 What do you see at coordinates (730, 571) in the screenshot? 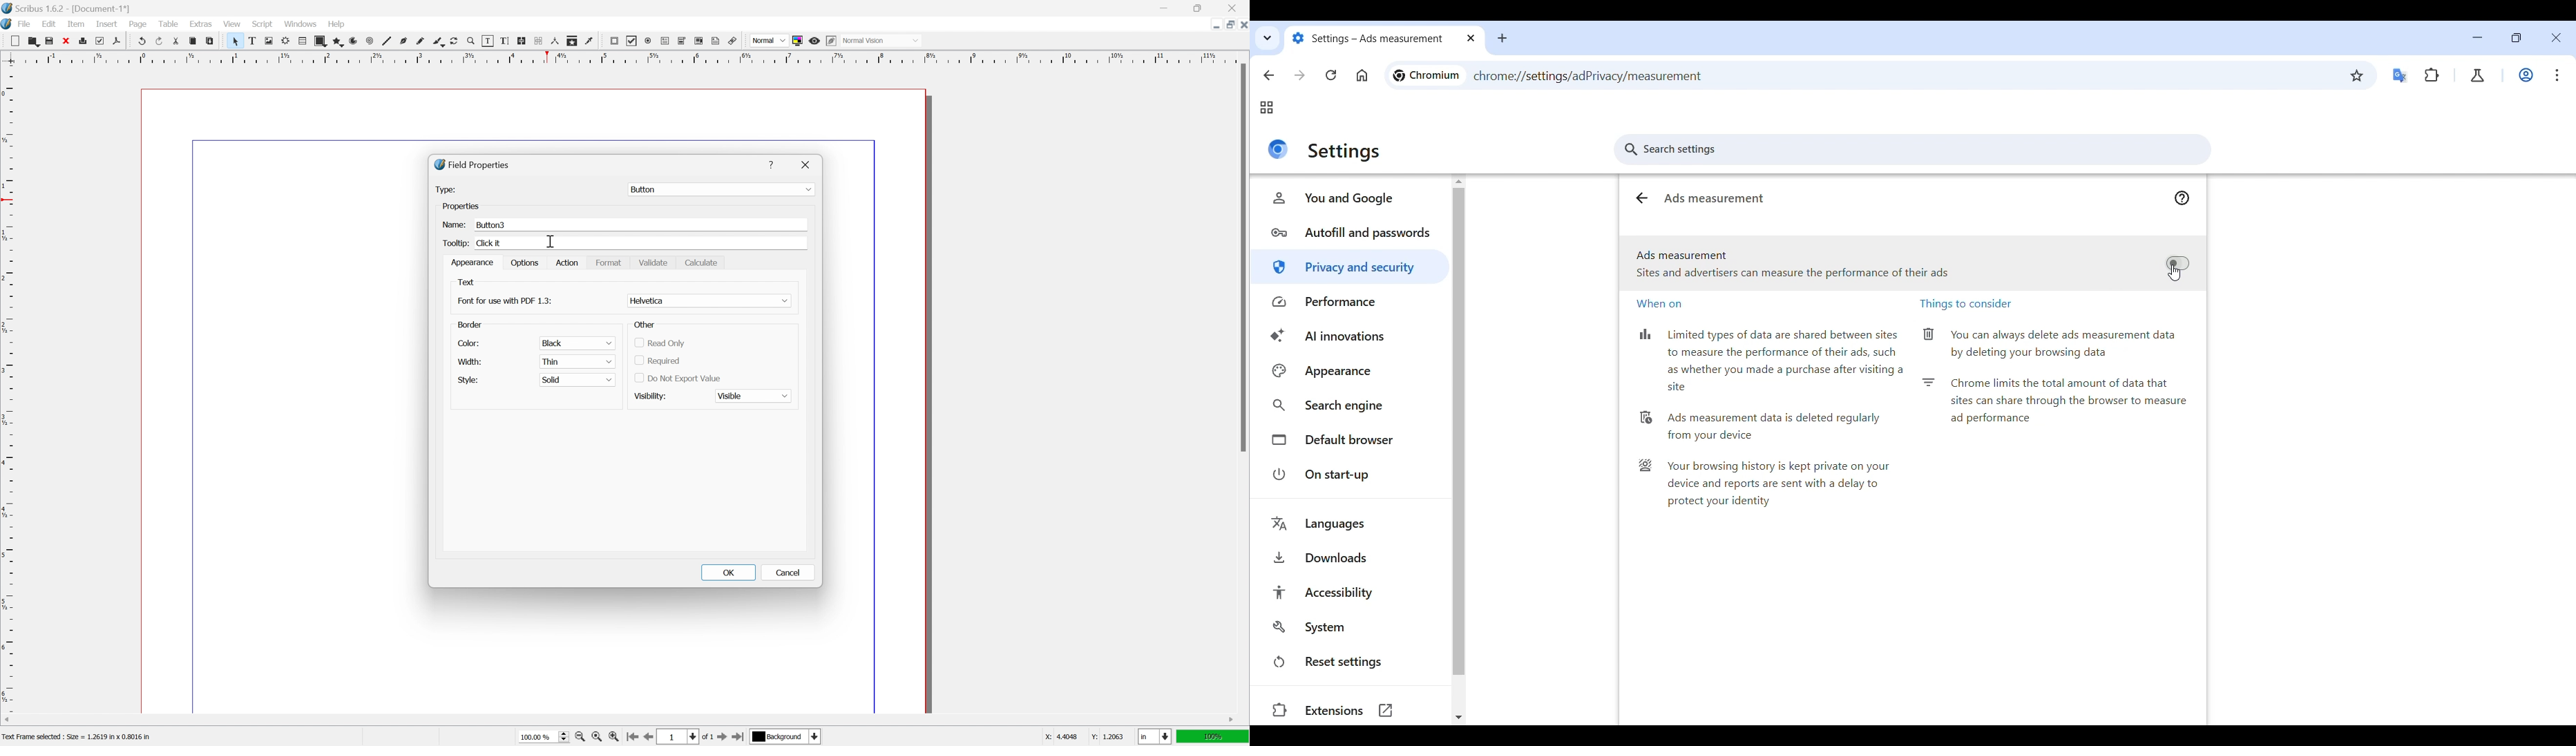
I see `OK` at bounding box center [730, 571].